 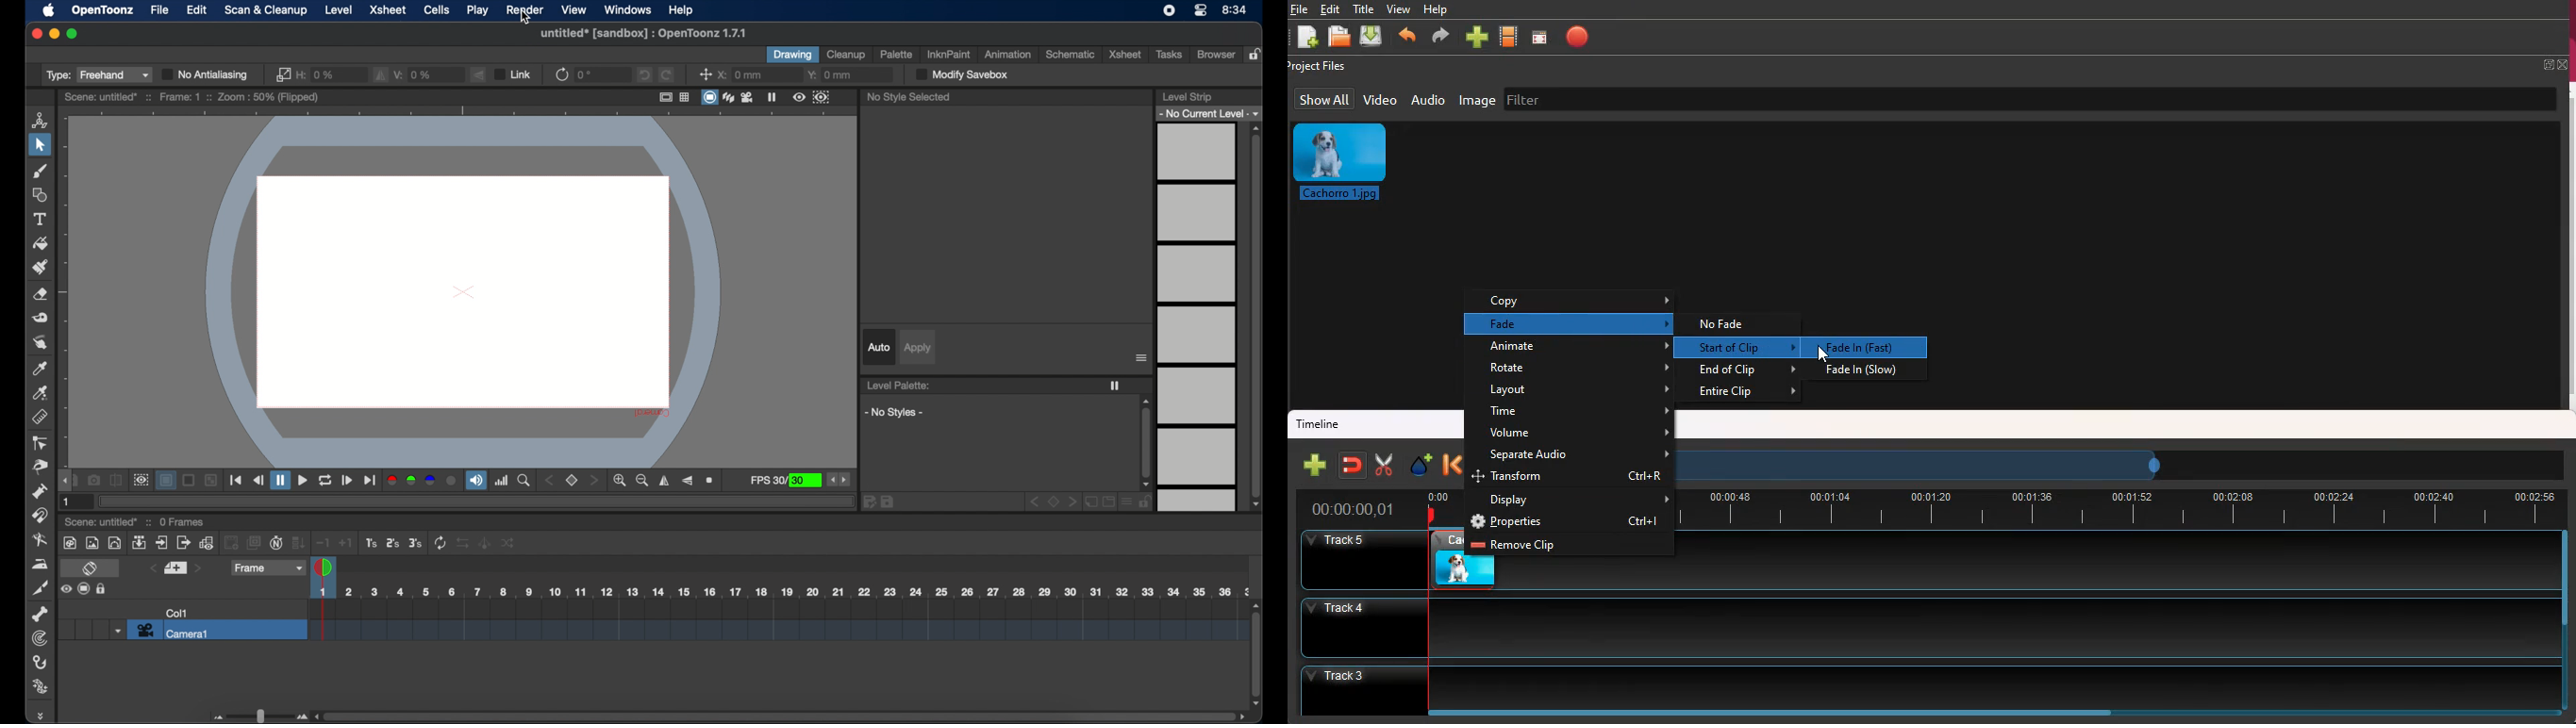 What do you see at coordinates (41, 219) in the screenshot?
I see `type tool` at bounding box center [41, 219].